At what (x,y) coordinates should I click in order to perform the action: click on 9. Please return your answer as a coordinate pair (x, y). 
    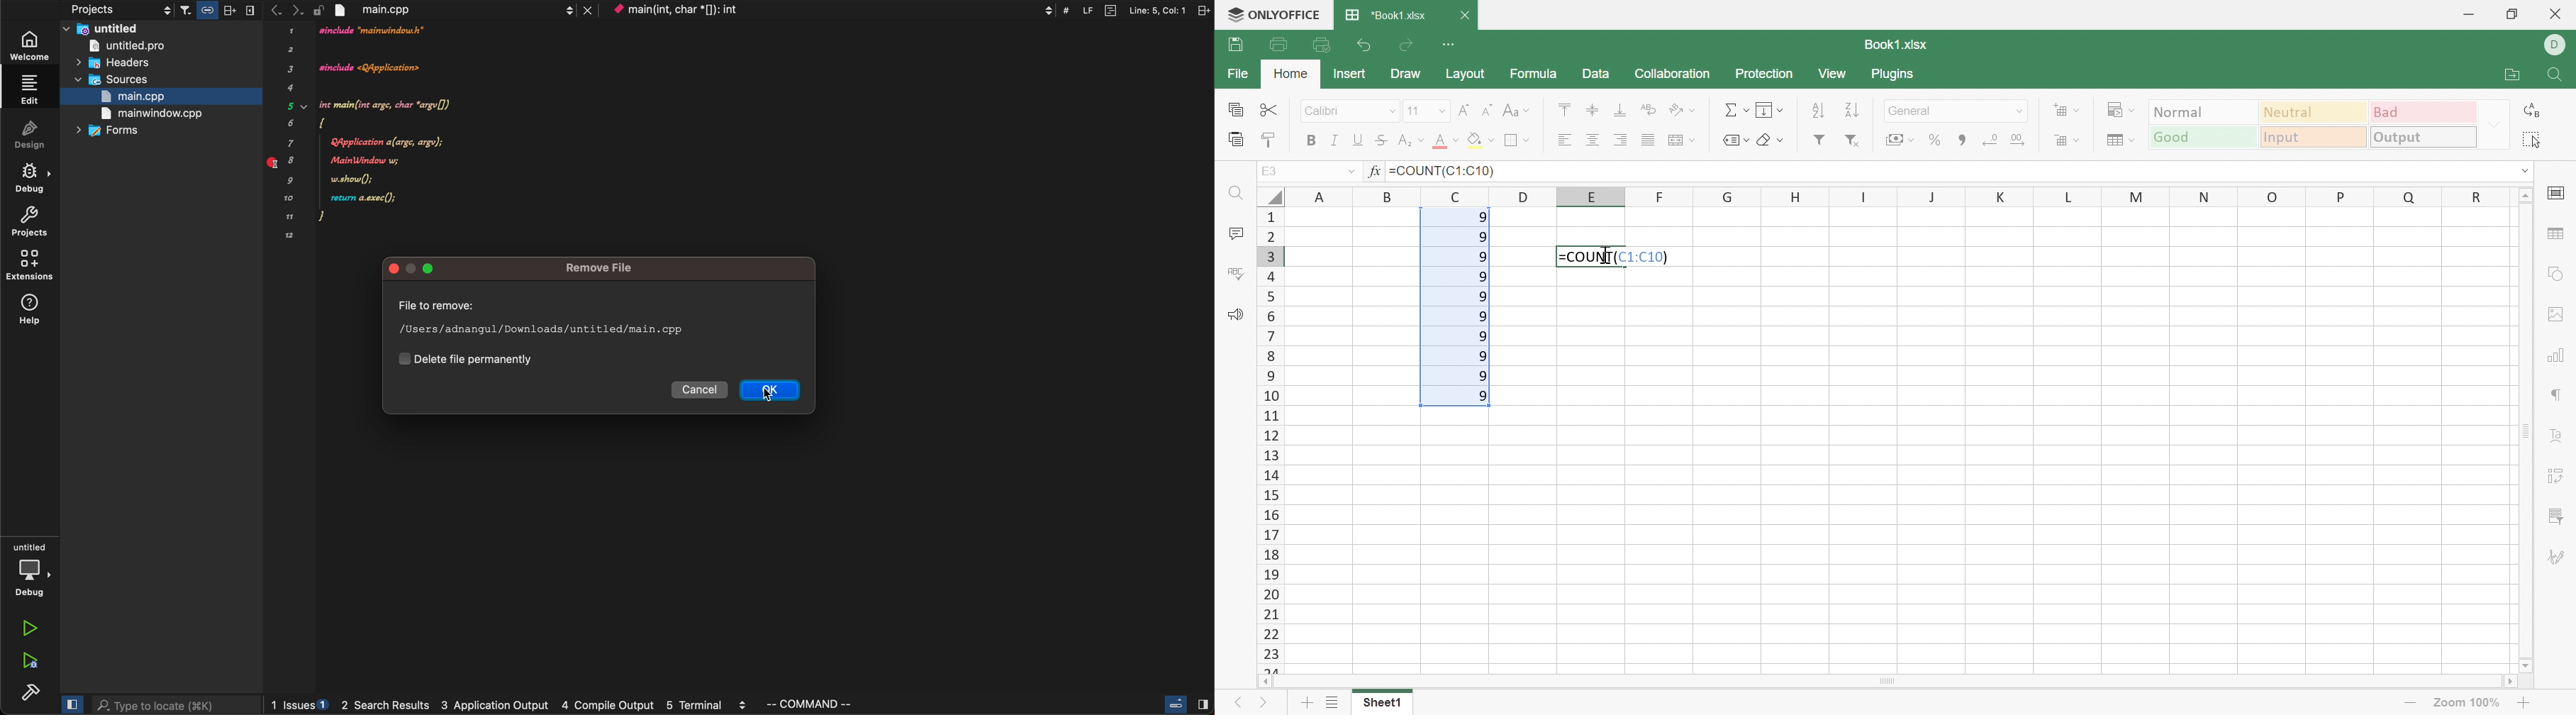
    Looking at the image, I should click on (1481, 357).